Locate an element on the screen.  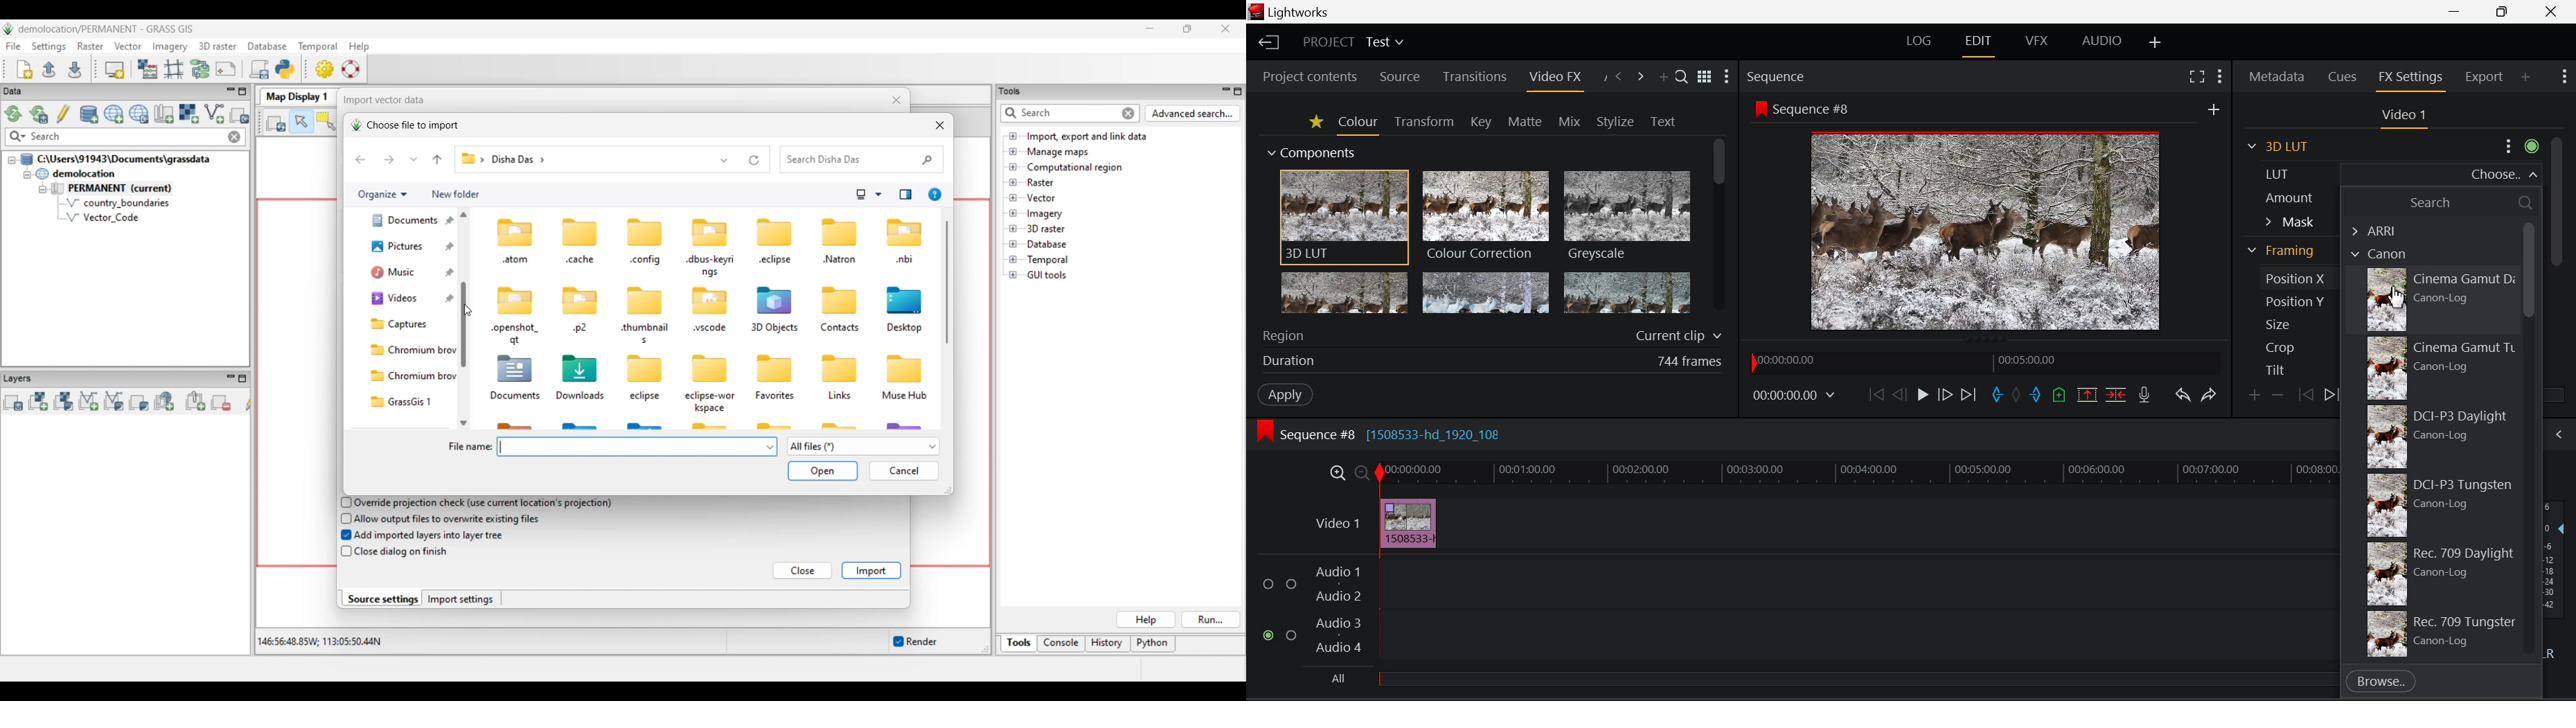
Matte is located at coordinates (1522, 120).